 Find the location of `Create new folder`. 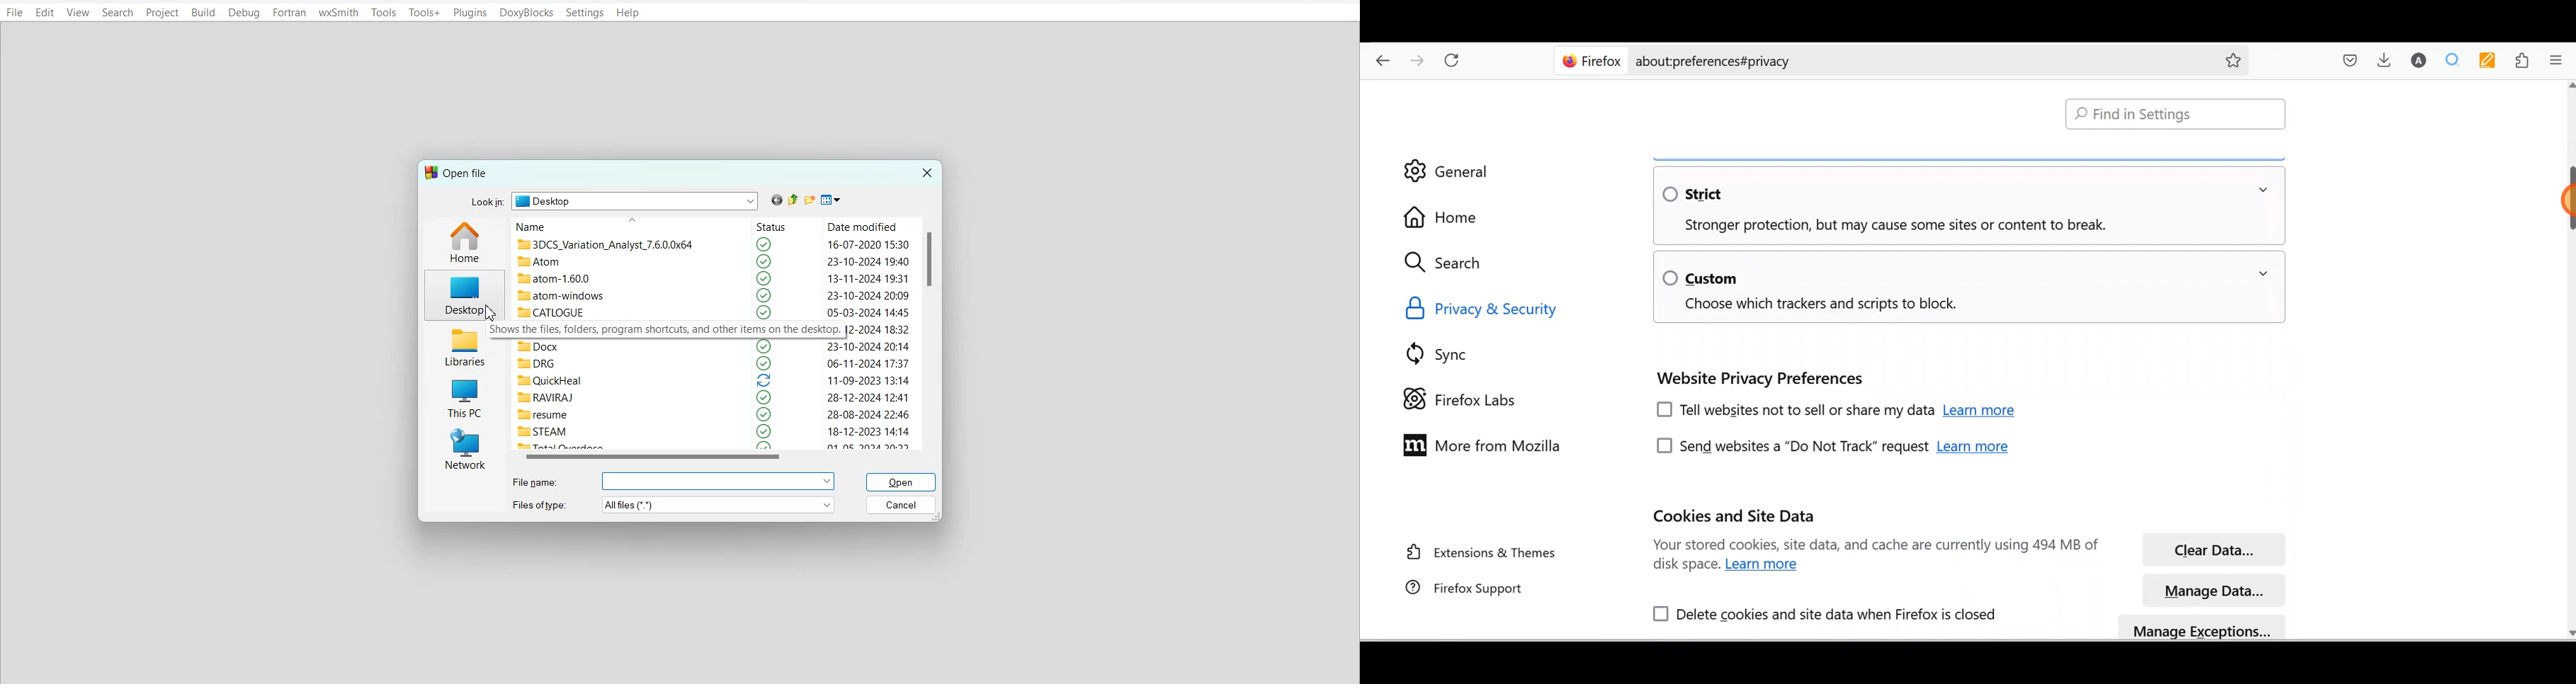

Create new folder is located at coordinates (811, 200).